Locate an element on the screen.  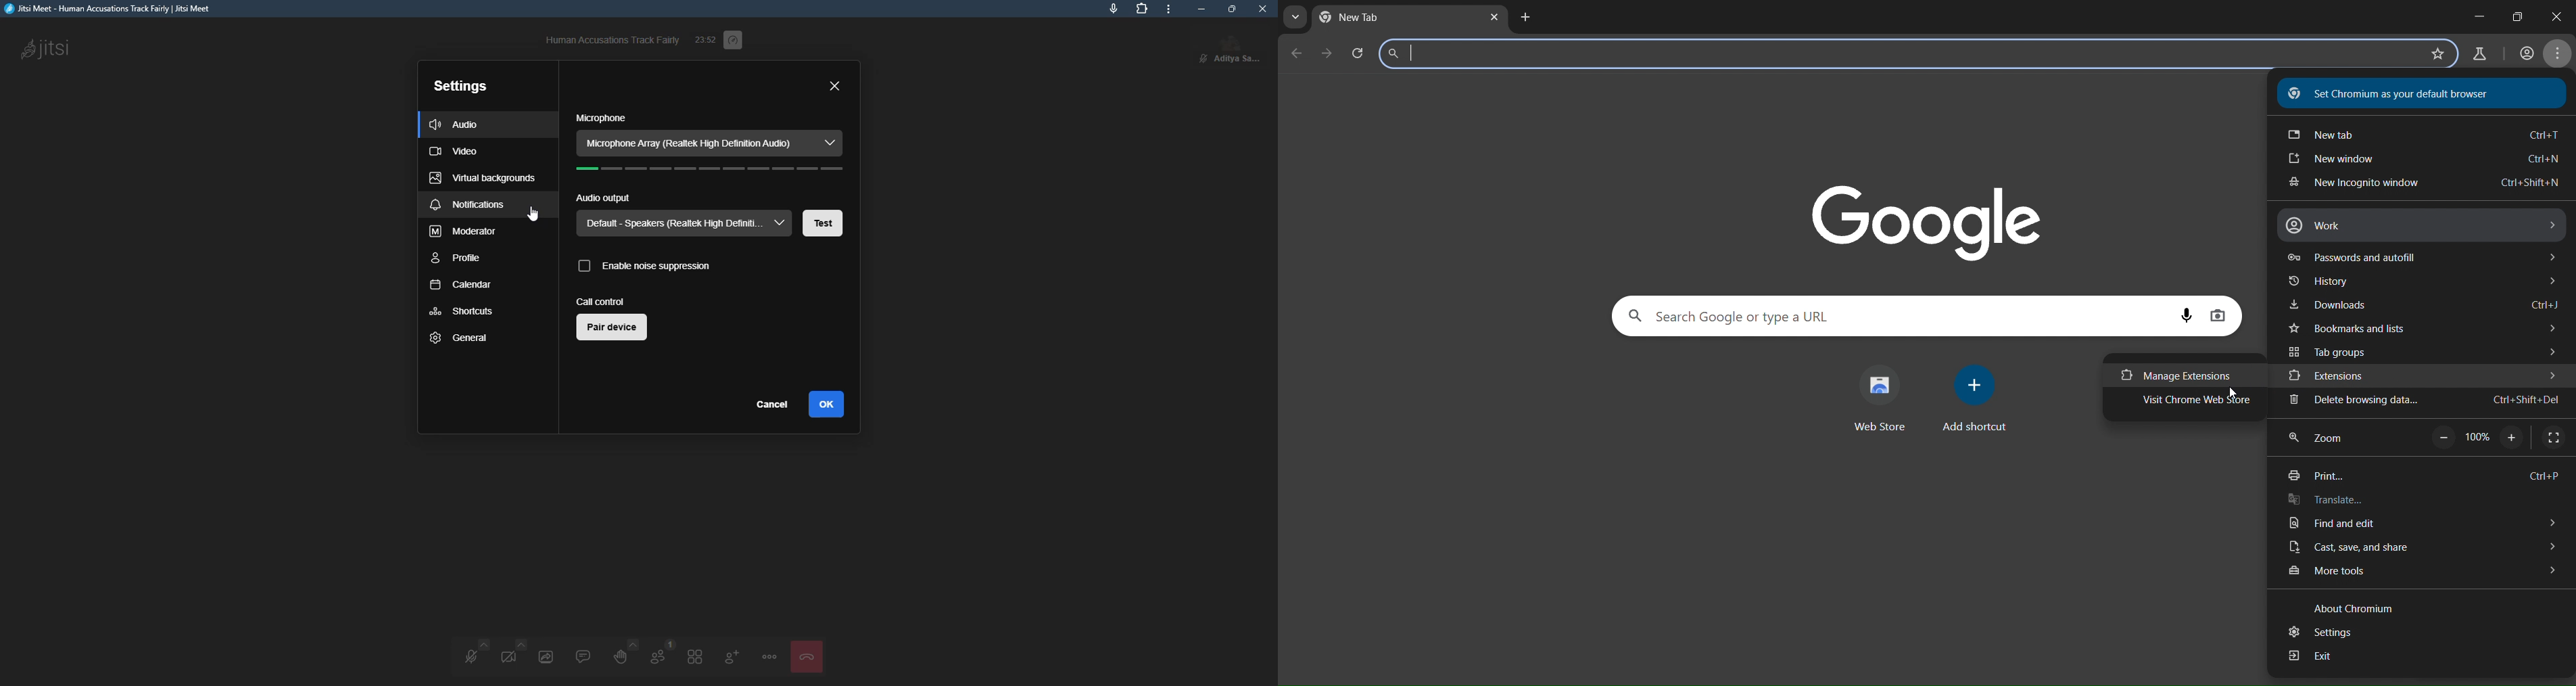
cursor is located at coordinates (536, 214).